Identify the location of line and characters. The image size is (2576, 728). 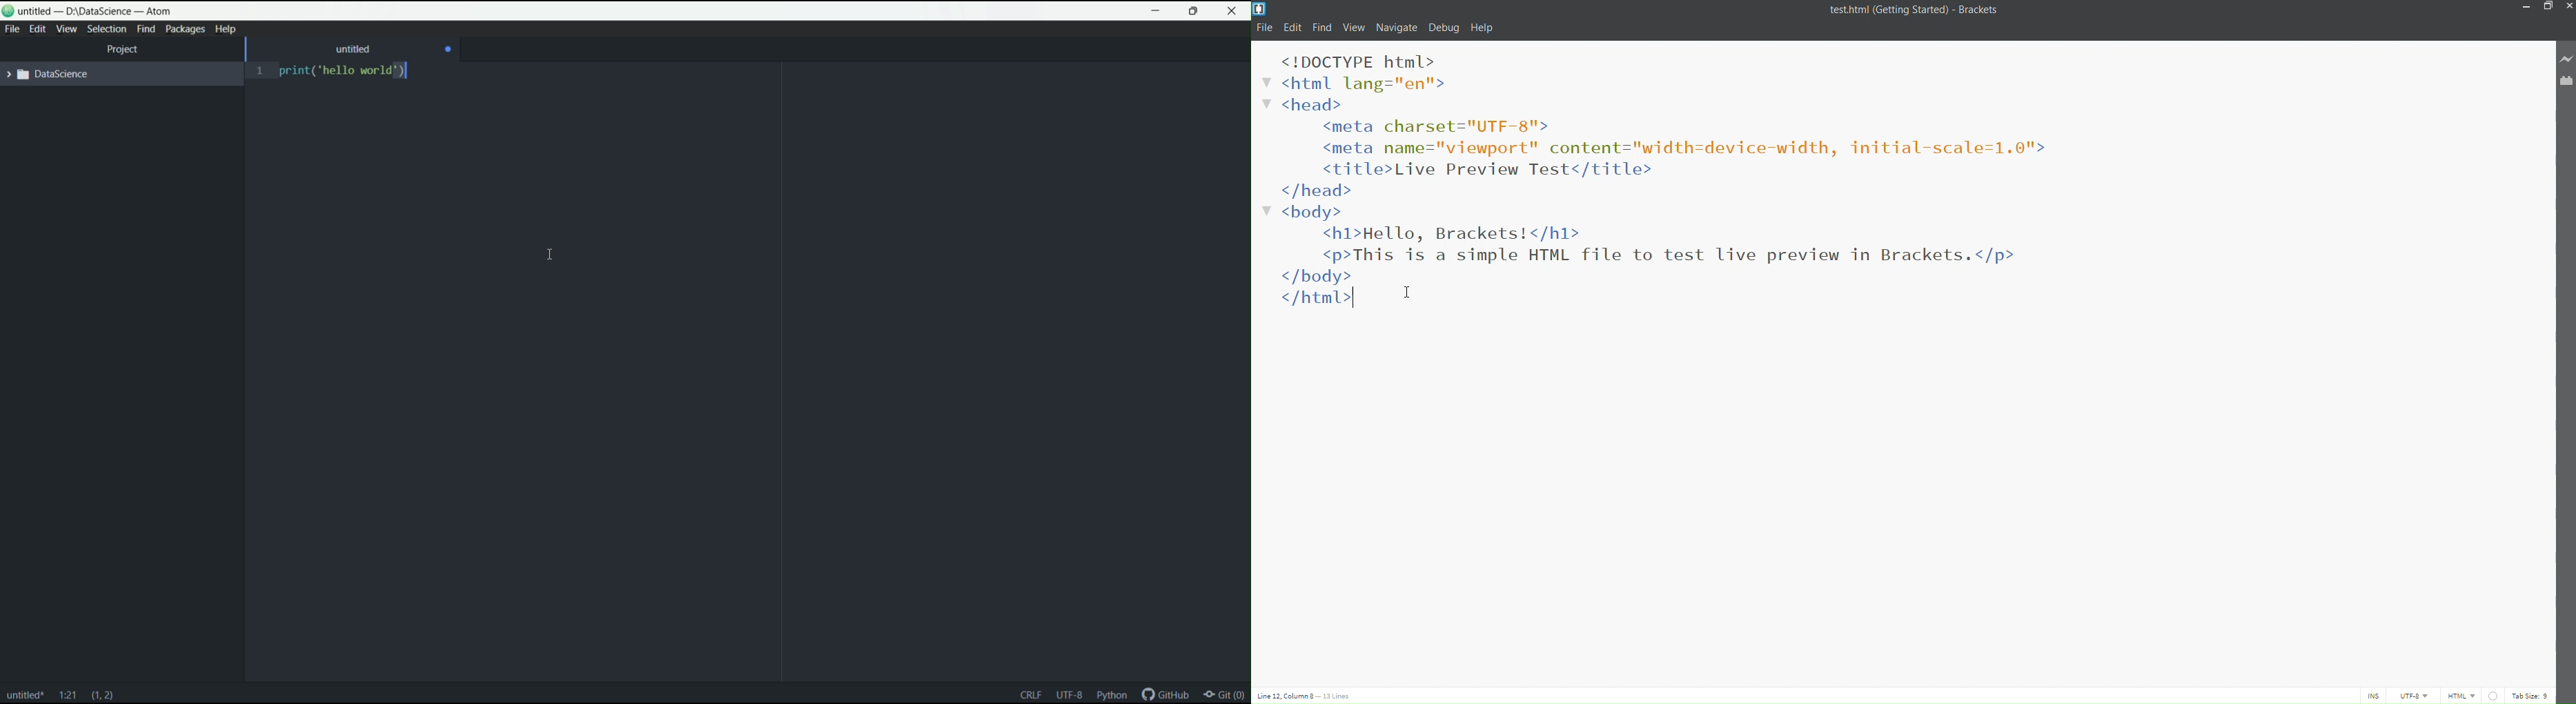
(103, 696).